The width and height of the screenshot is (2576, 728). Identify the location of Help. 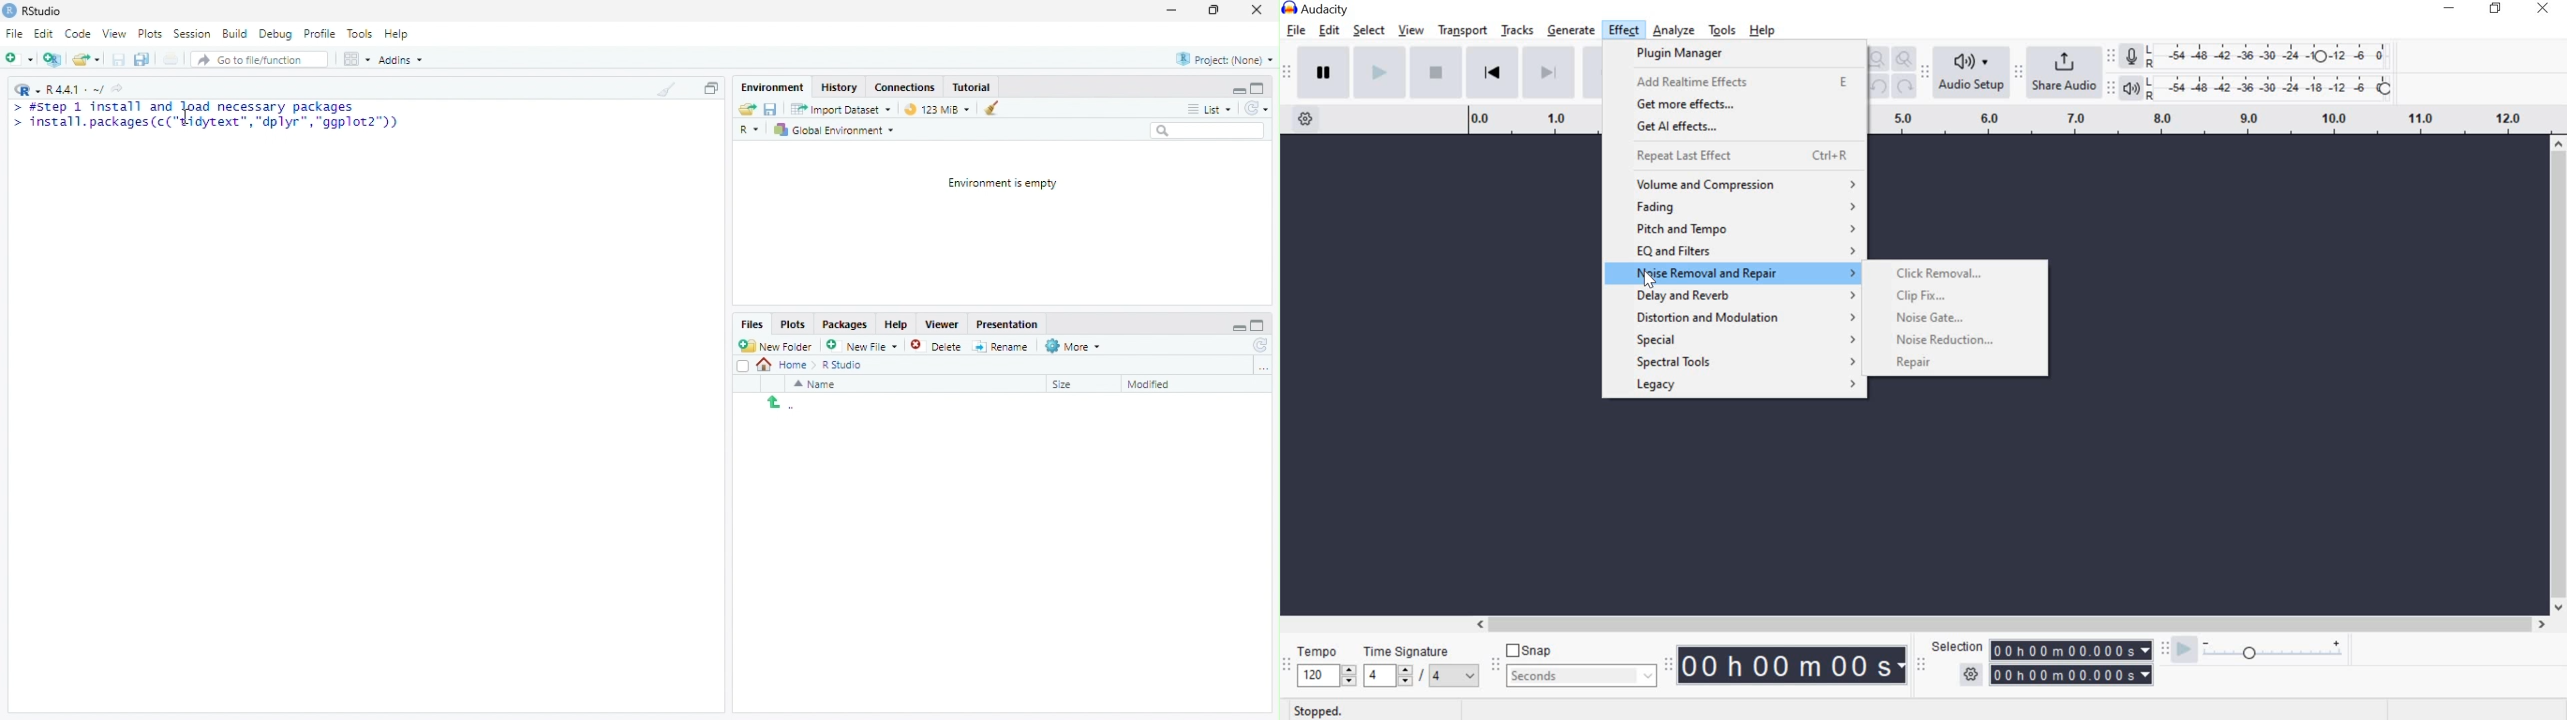
(897, 323).